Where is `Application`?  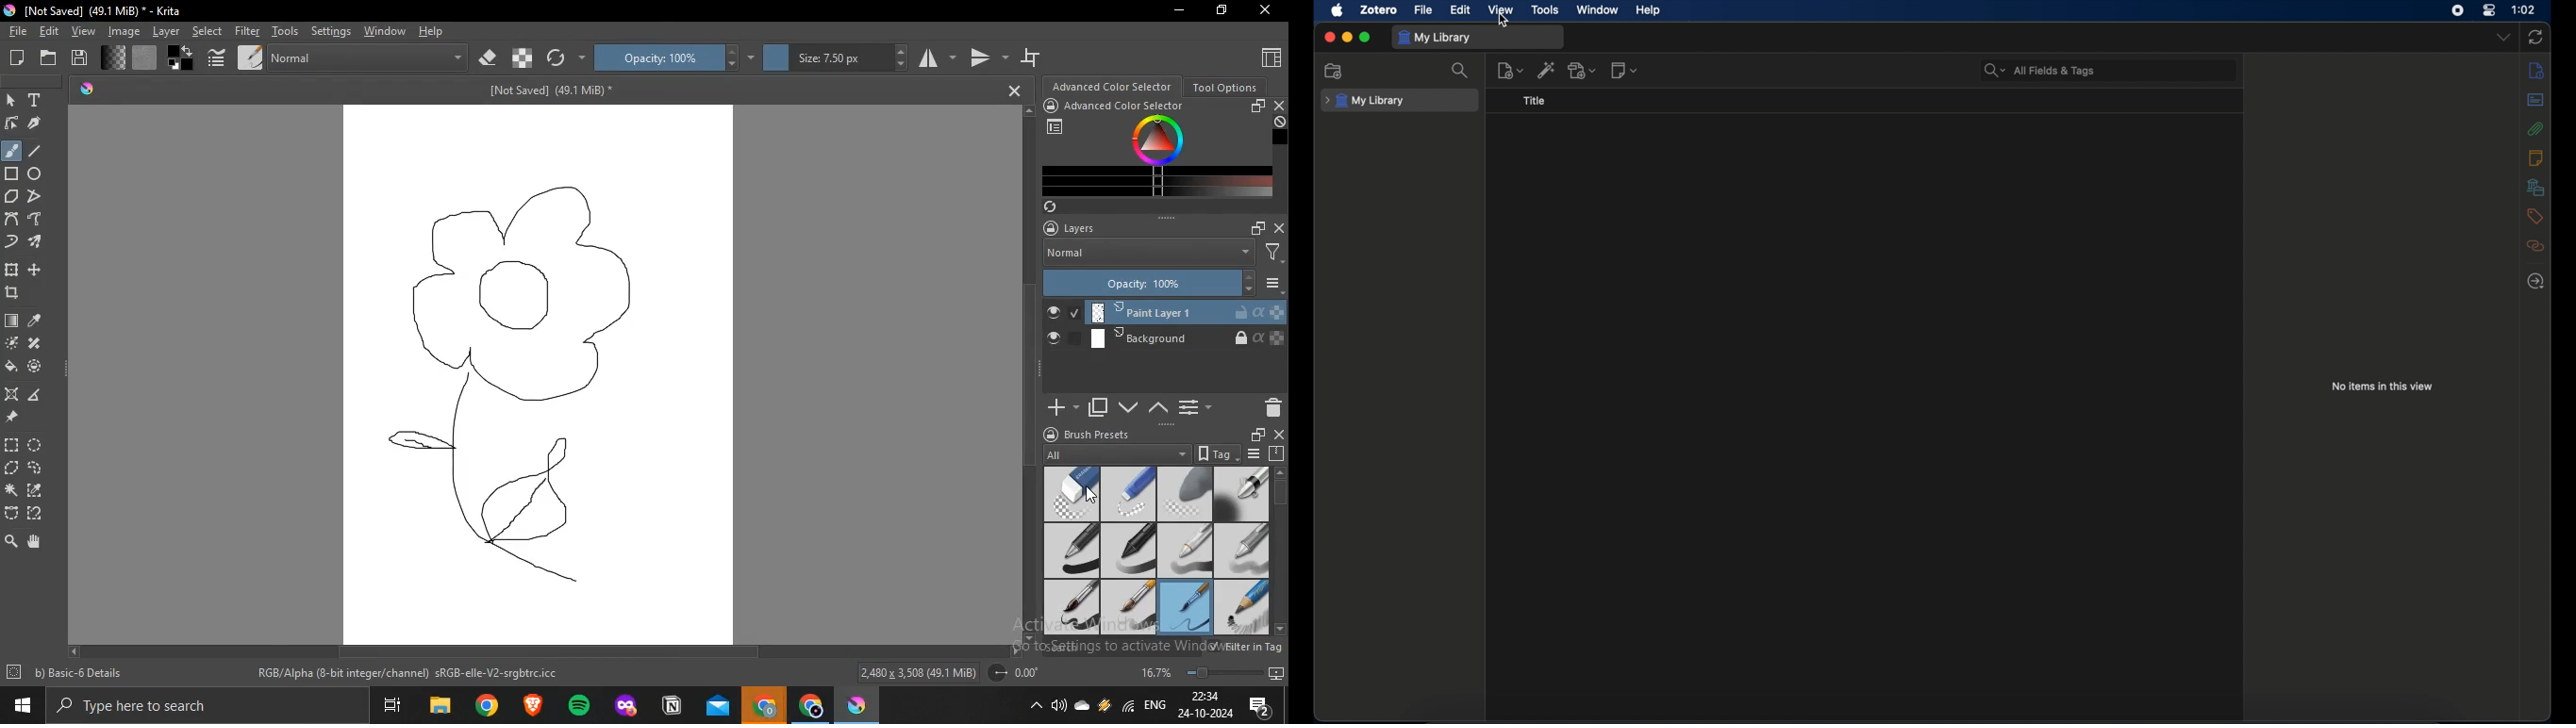 Application is located at coordinates (673, 705).